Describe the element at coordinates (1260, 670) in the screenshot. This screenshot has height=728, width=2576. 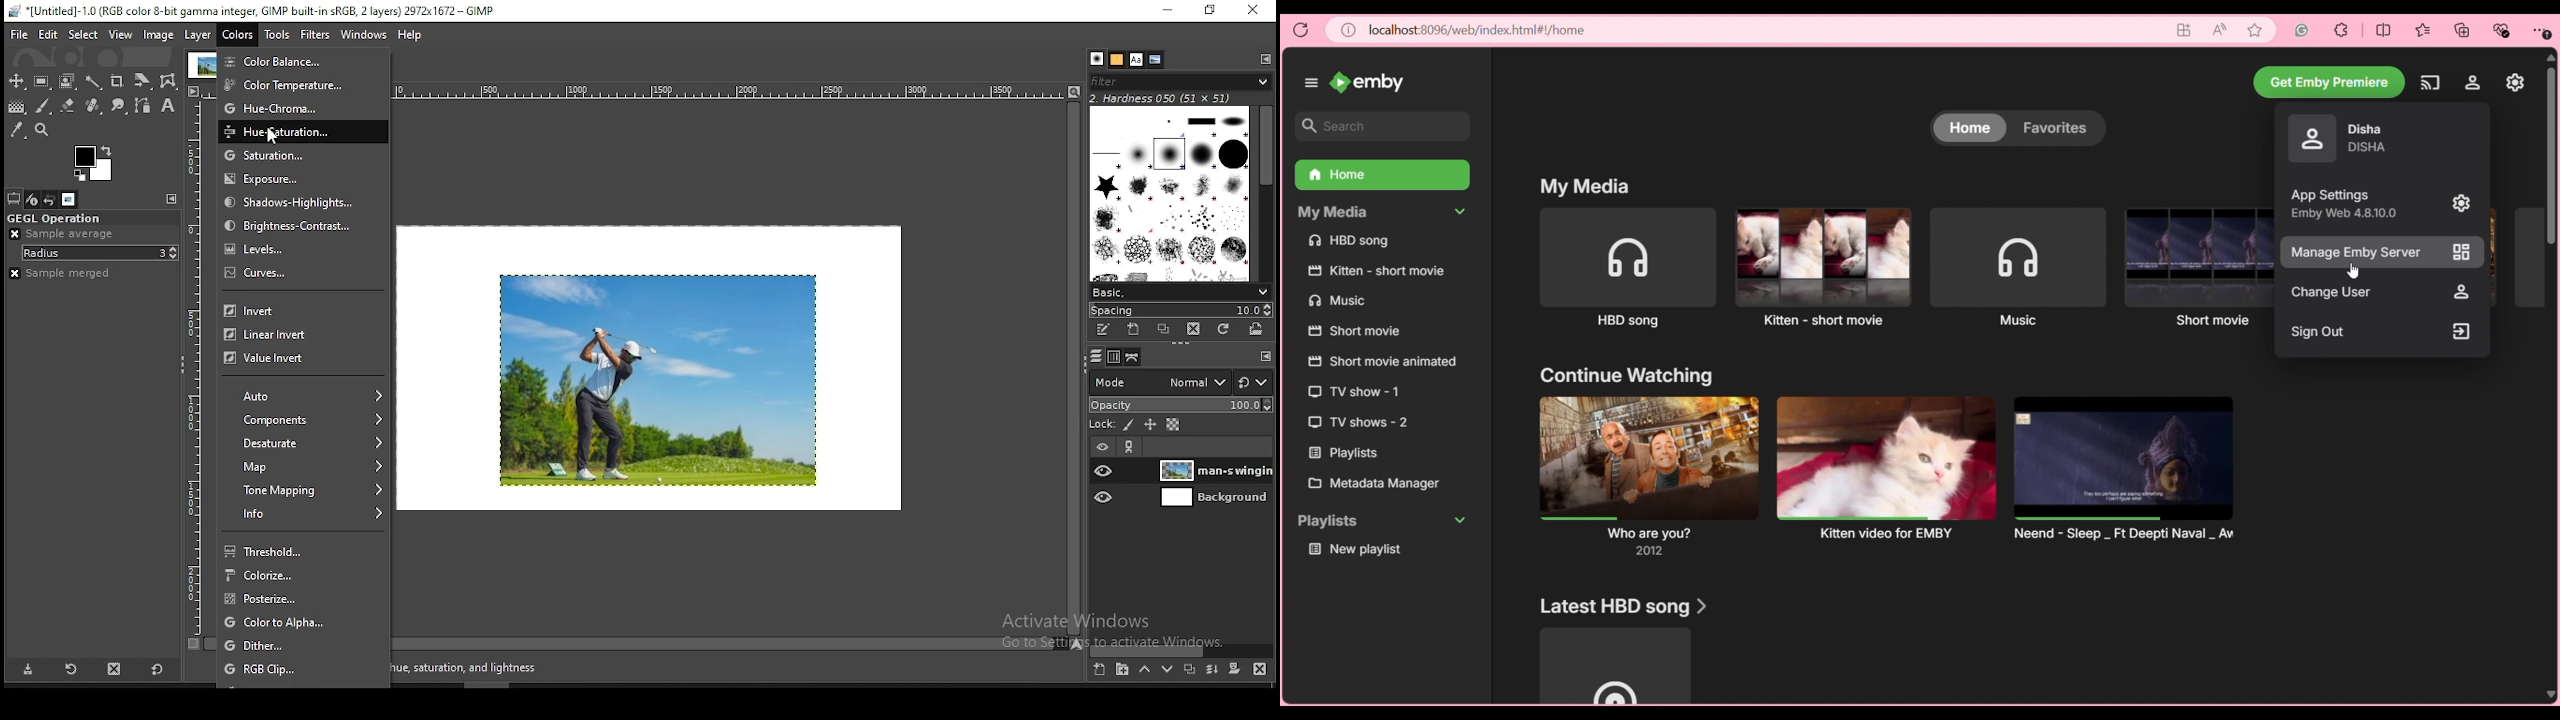
I see `delete layer` at that location.